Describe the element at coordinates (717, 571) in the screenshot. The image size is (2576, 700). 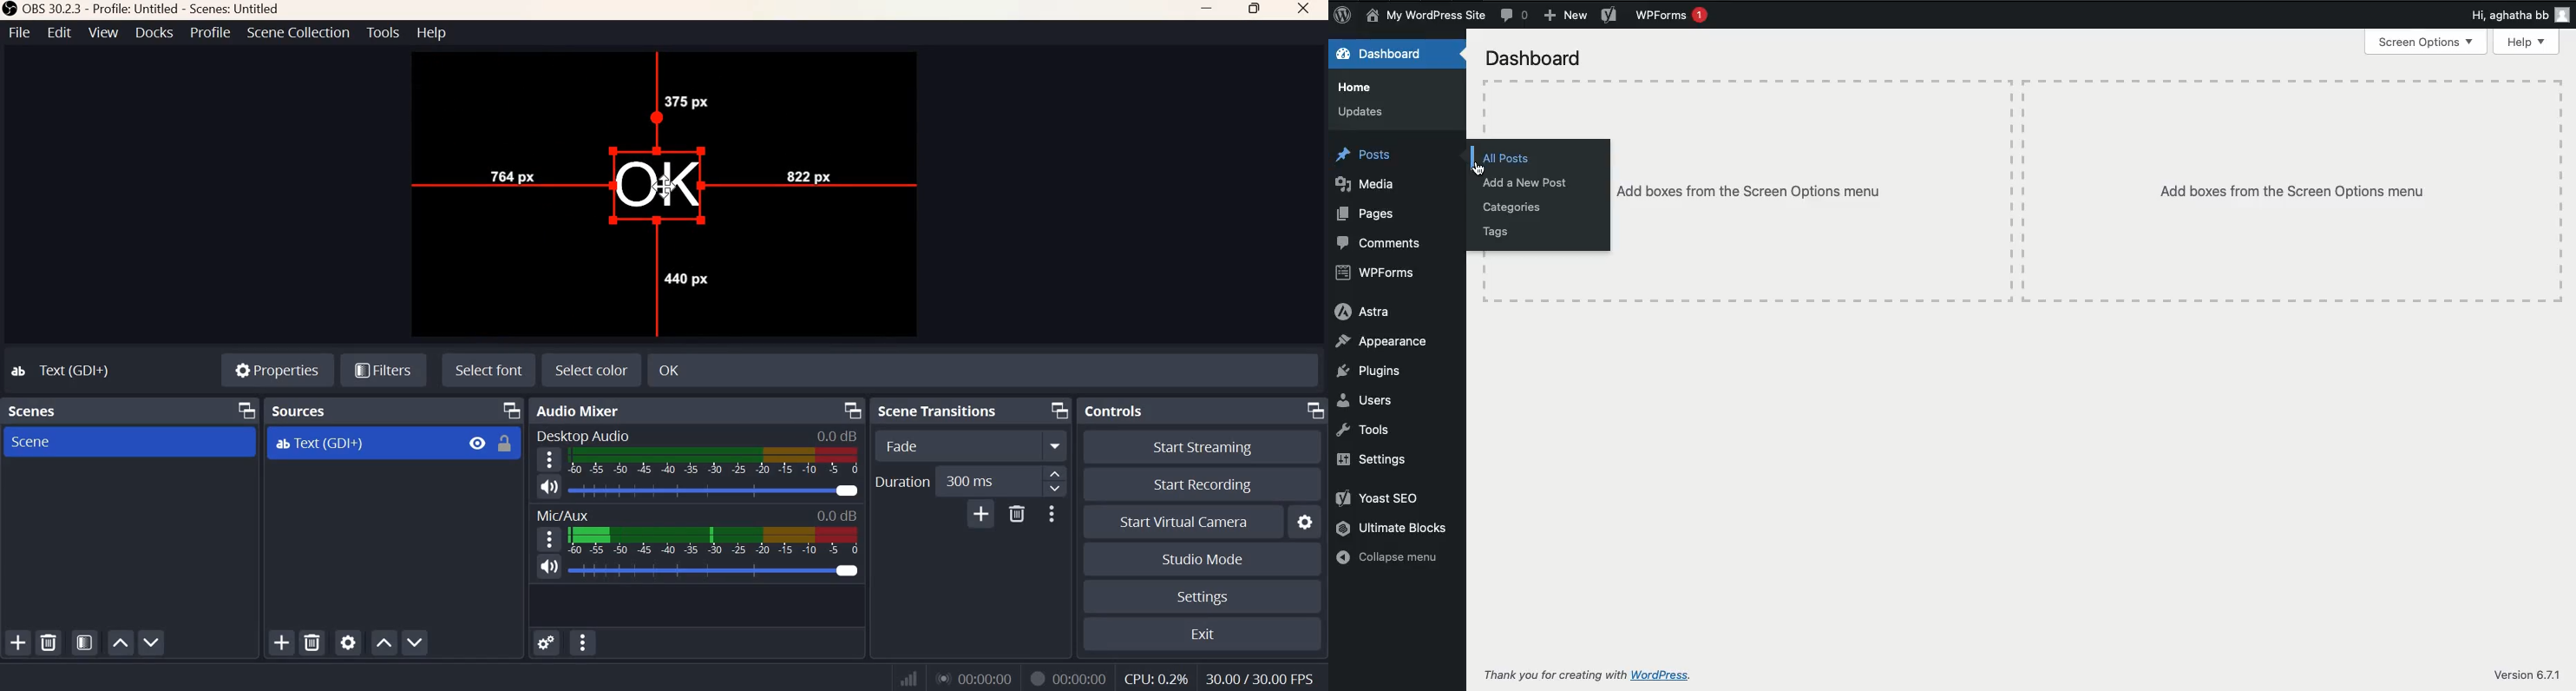
I see `Audio Slider` at that location.